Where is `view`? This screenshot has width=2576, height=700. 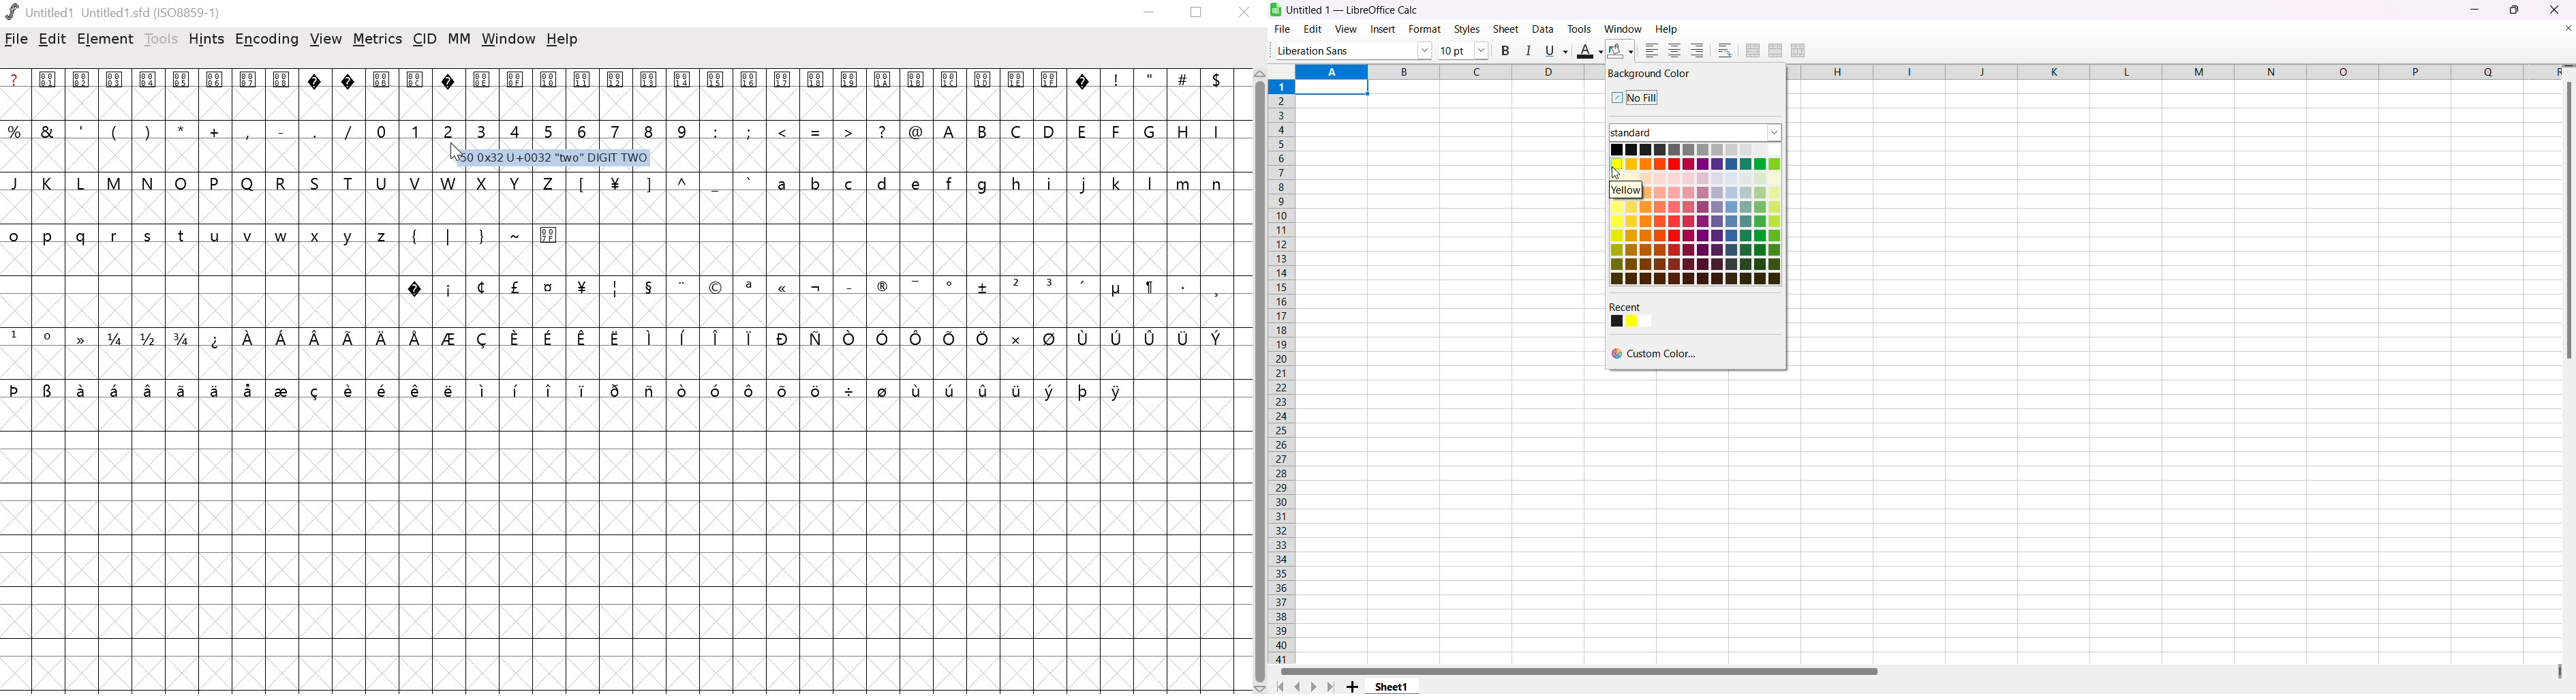
view is located at coordinates (328, 37).